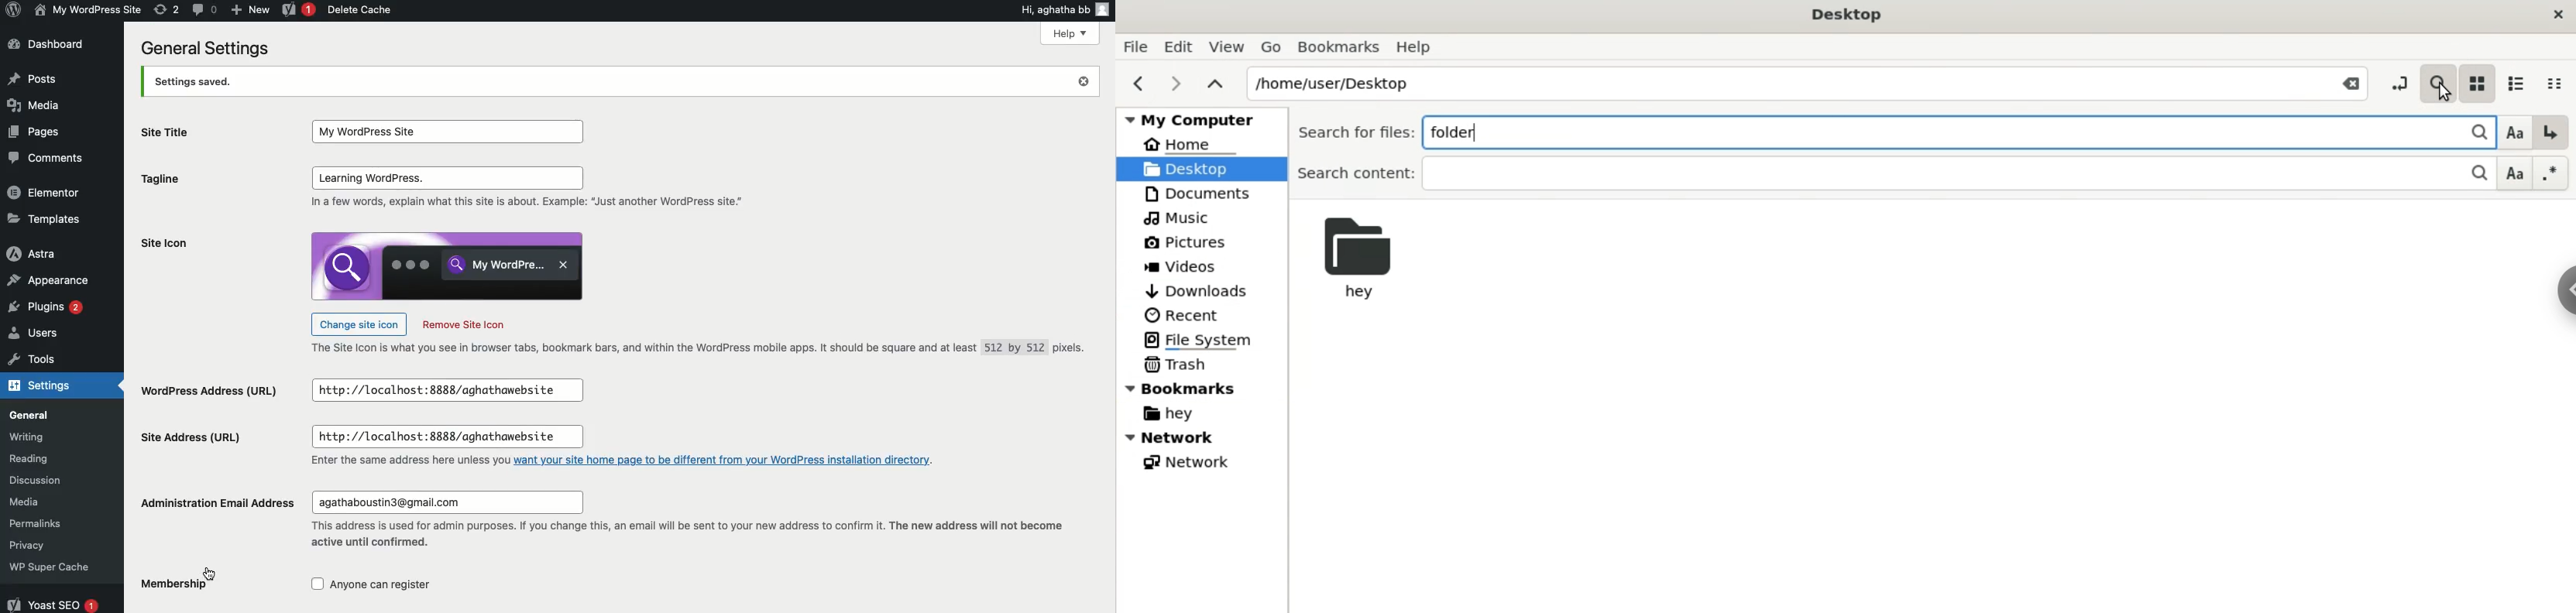 The width and height of the screenshot is (2576, 616). I want to click on The Site Icon is what you see in browser tabs, bookmark bars, and within the WordPress mobile apps. It should be square and at least 512 by 512 pixels., so click(699, 348).